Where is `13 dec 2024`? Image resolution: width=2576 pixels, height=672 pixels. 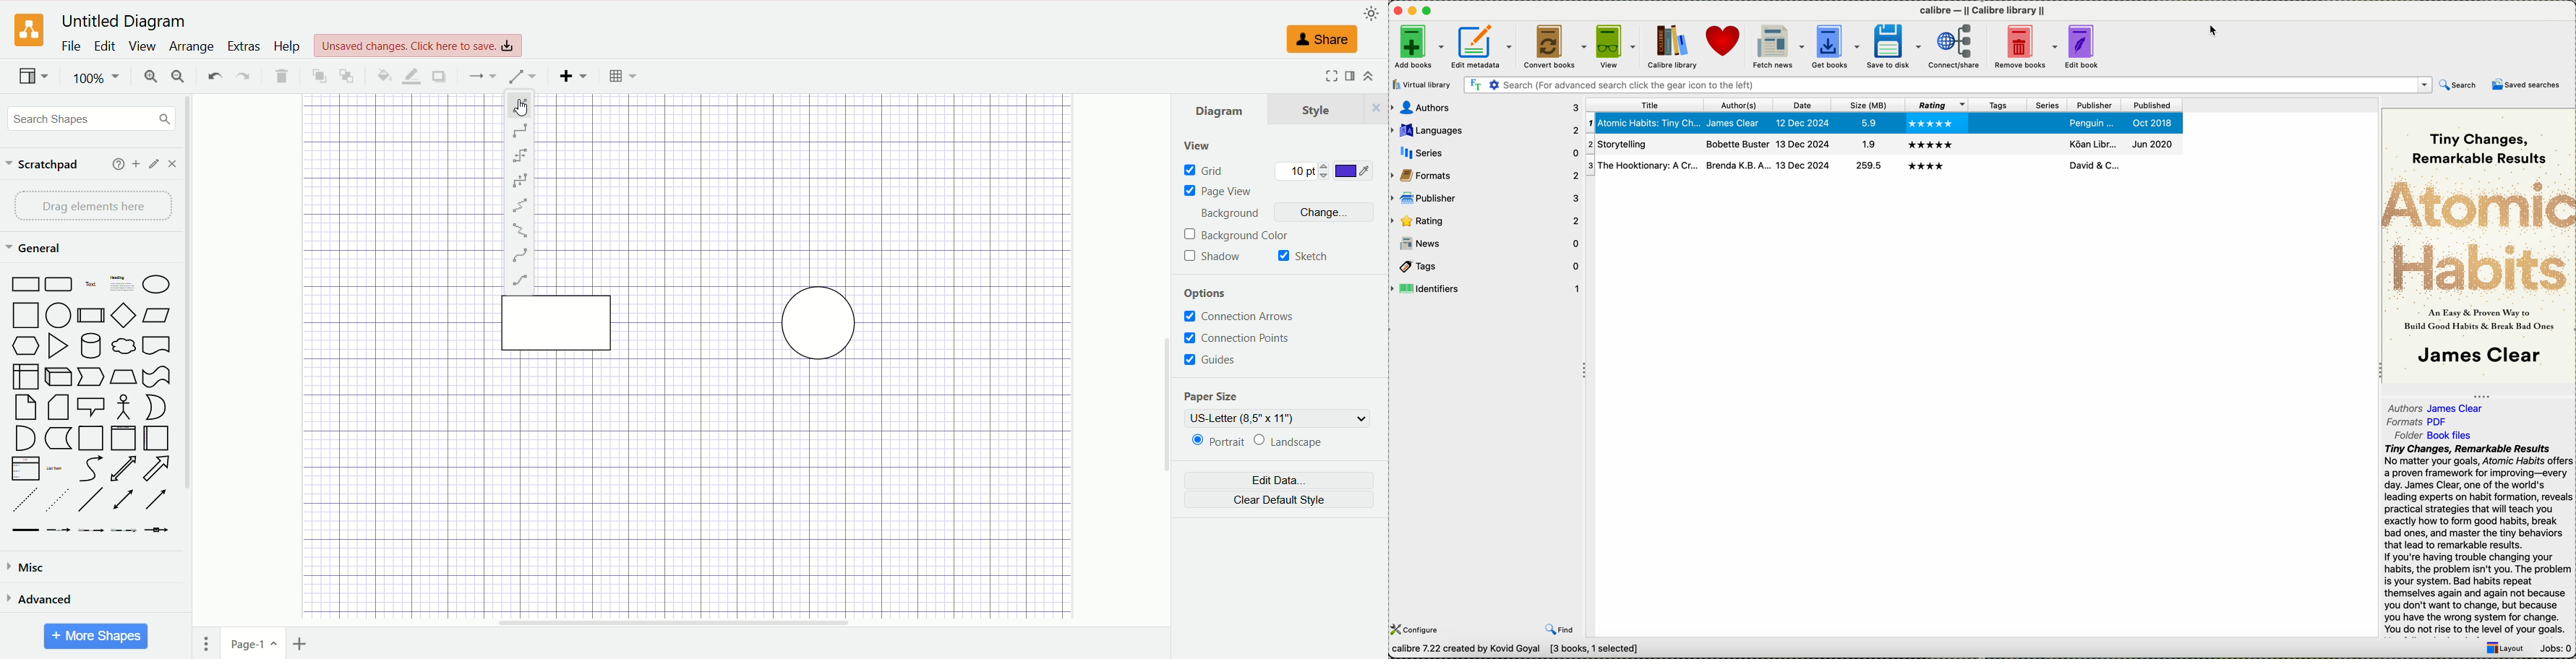
13 dec 2024 is located at coordinates (1803, 165).